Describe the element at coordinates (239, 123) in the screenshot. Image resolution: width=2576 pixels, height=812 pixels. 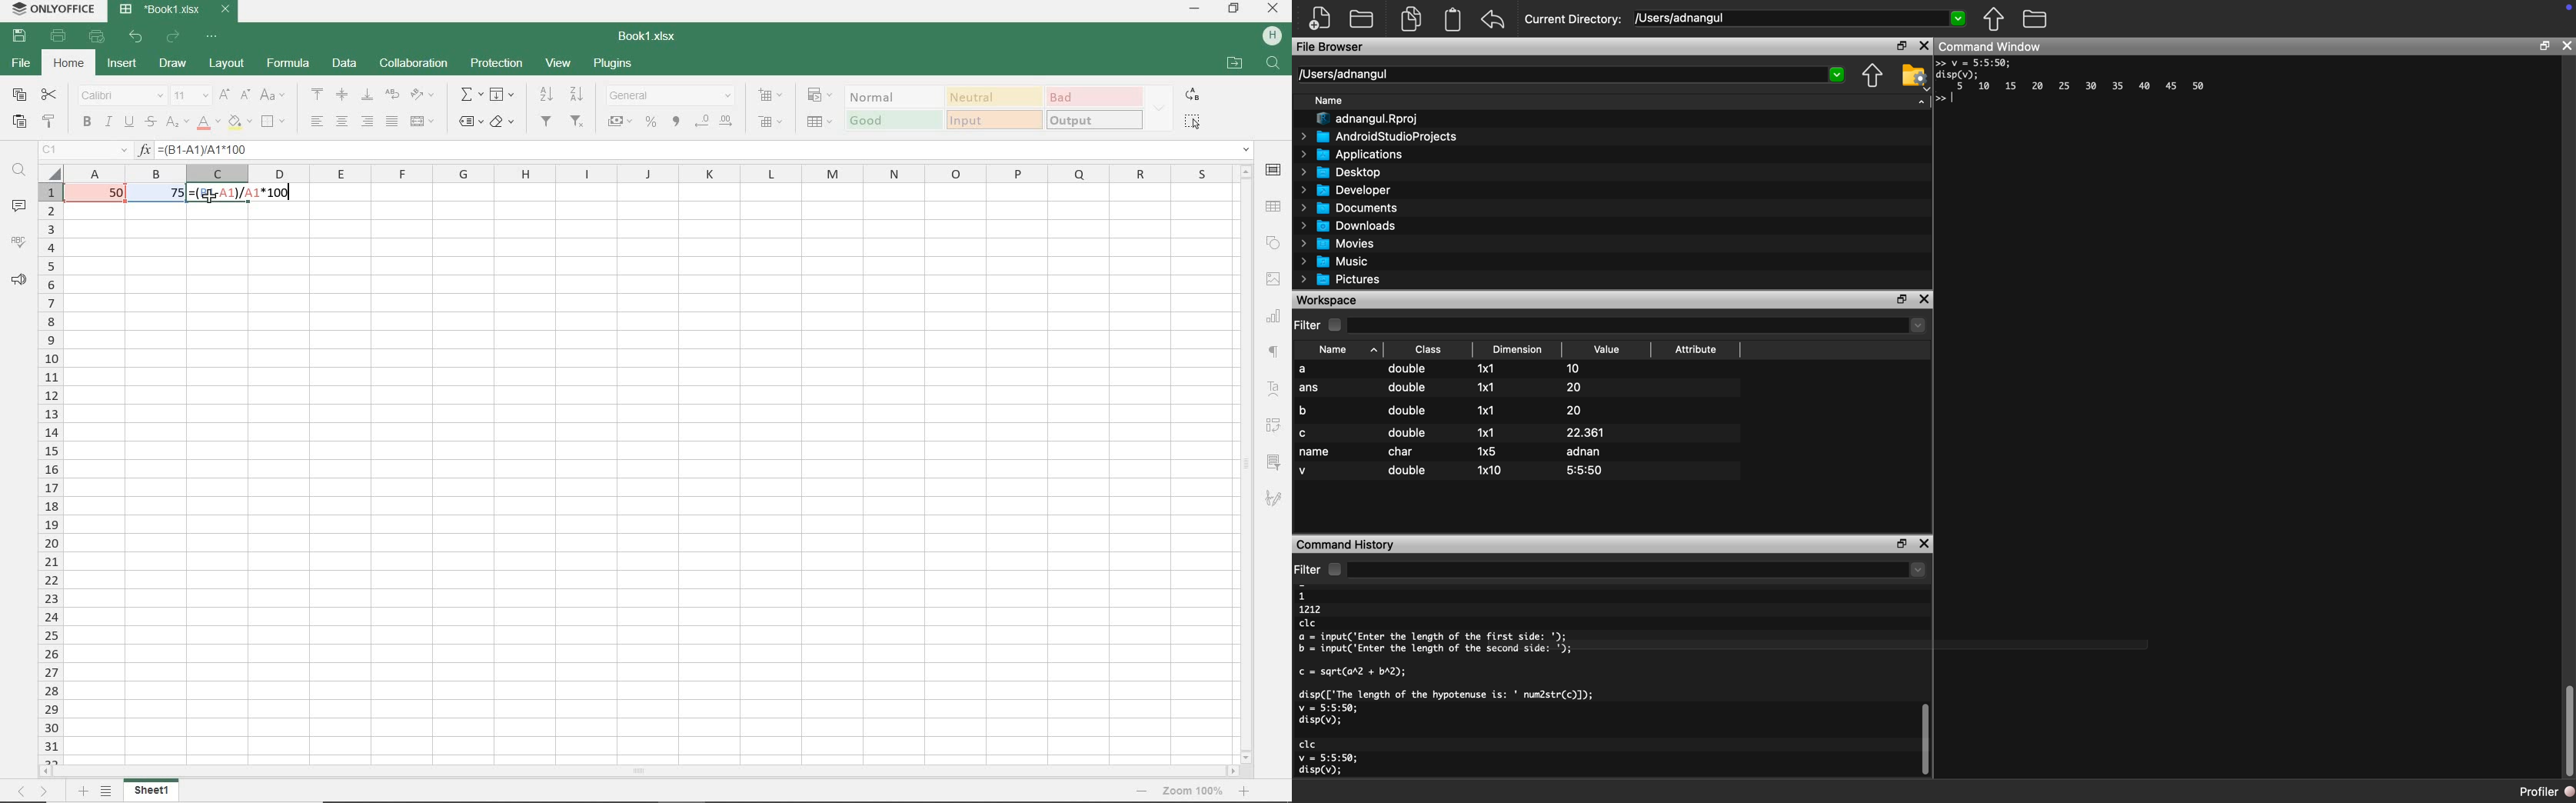
I see `fill color` at that location.